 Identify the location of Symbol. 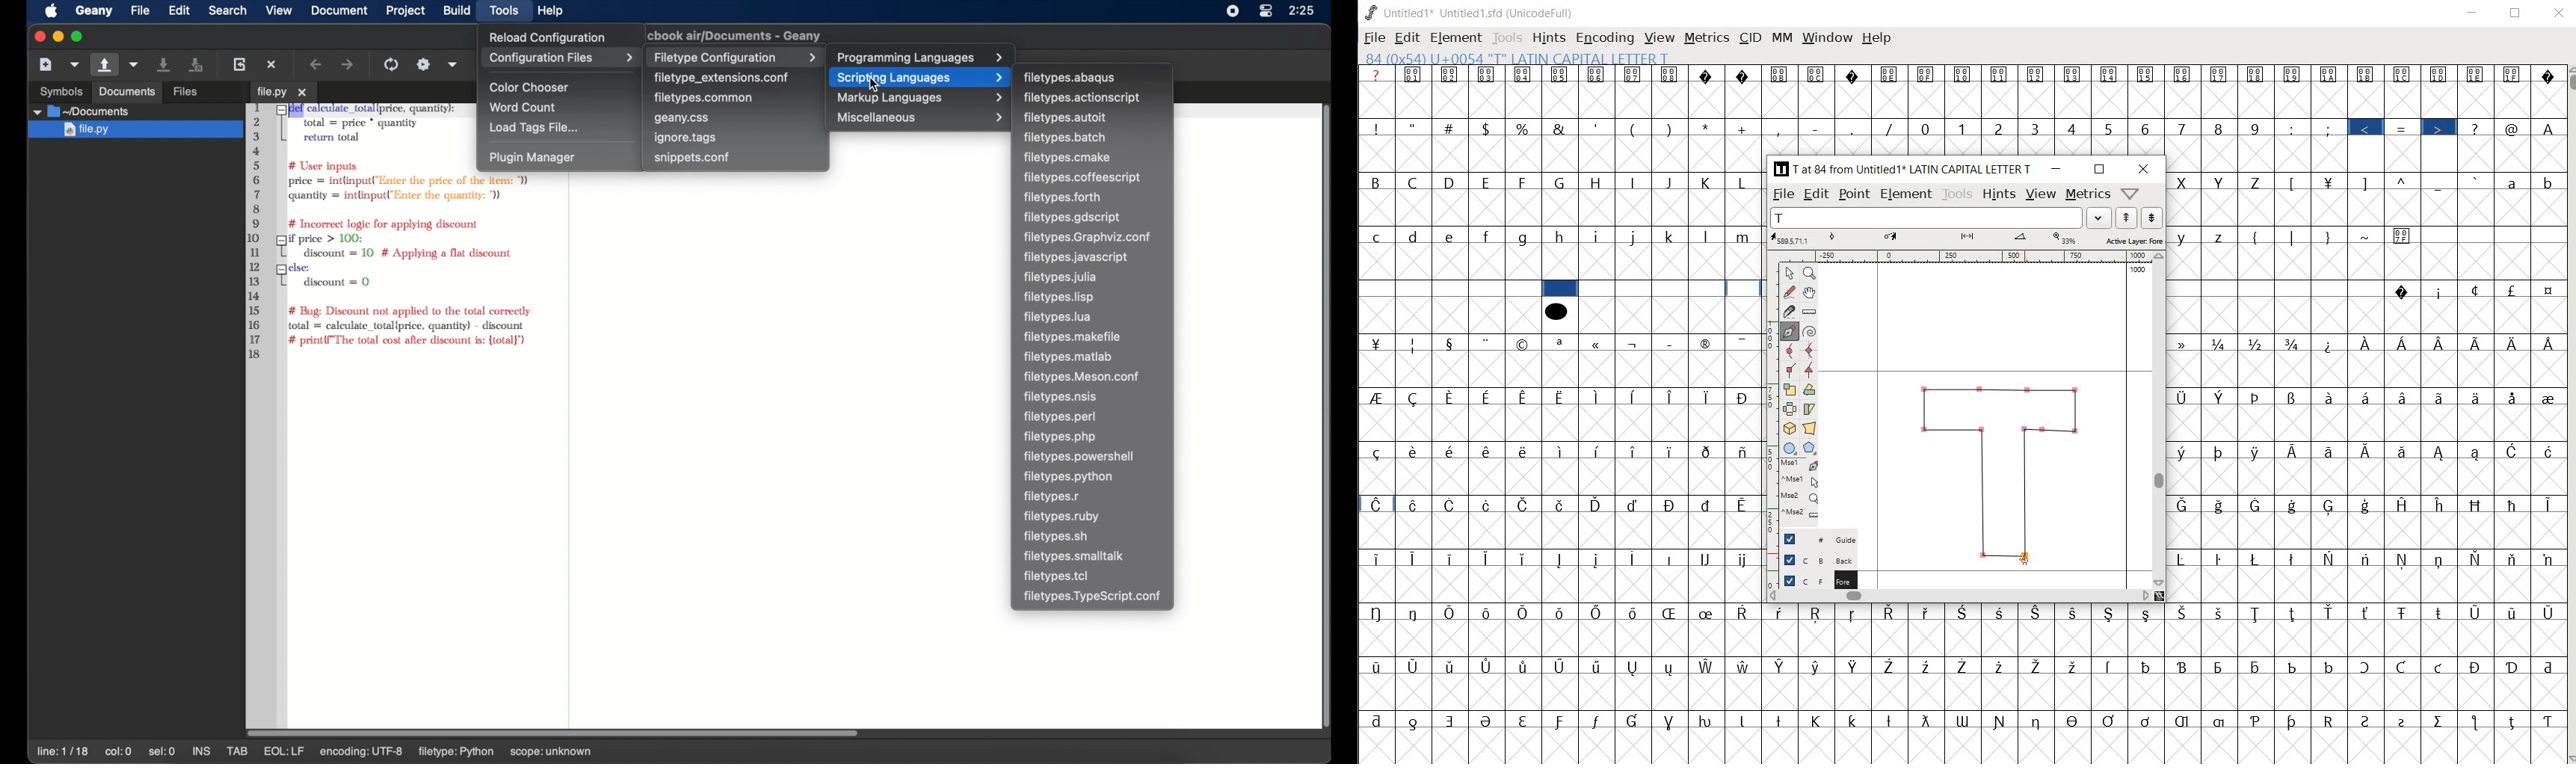
(1489, 396).